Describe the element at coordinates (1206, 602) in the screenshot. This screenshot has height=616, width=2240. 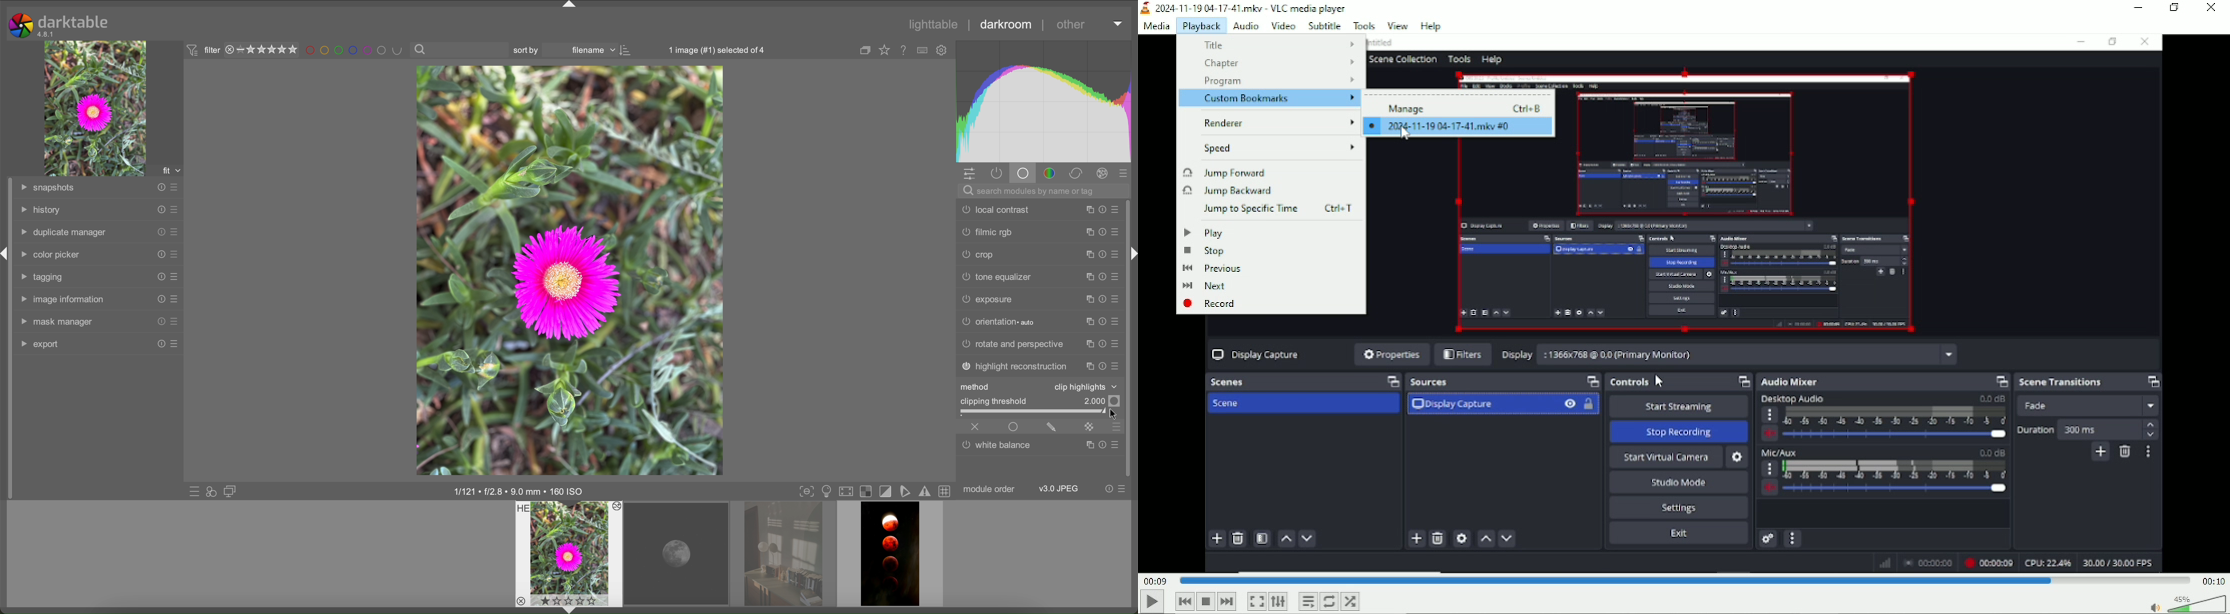
I see `Stop playlist` at that location.